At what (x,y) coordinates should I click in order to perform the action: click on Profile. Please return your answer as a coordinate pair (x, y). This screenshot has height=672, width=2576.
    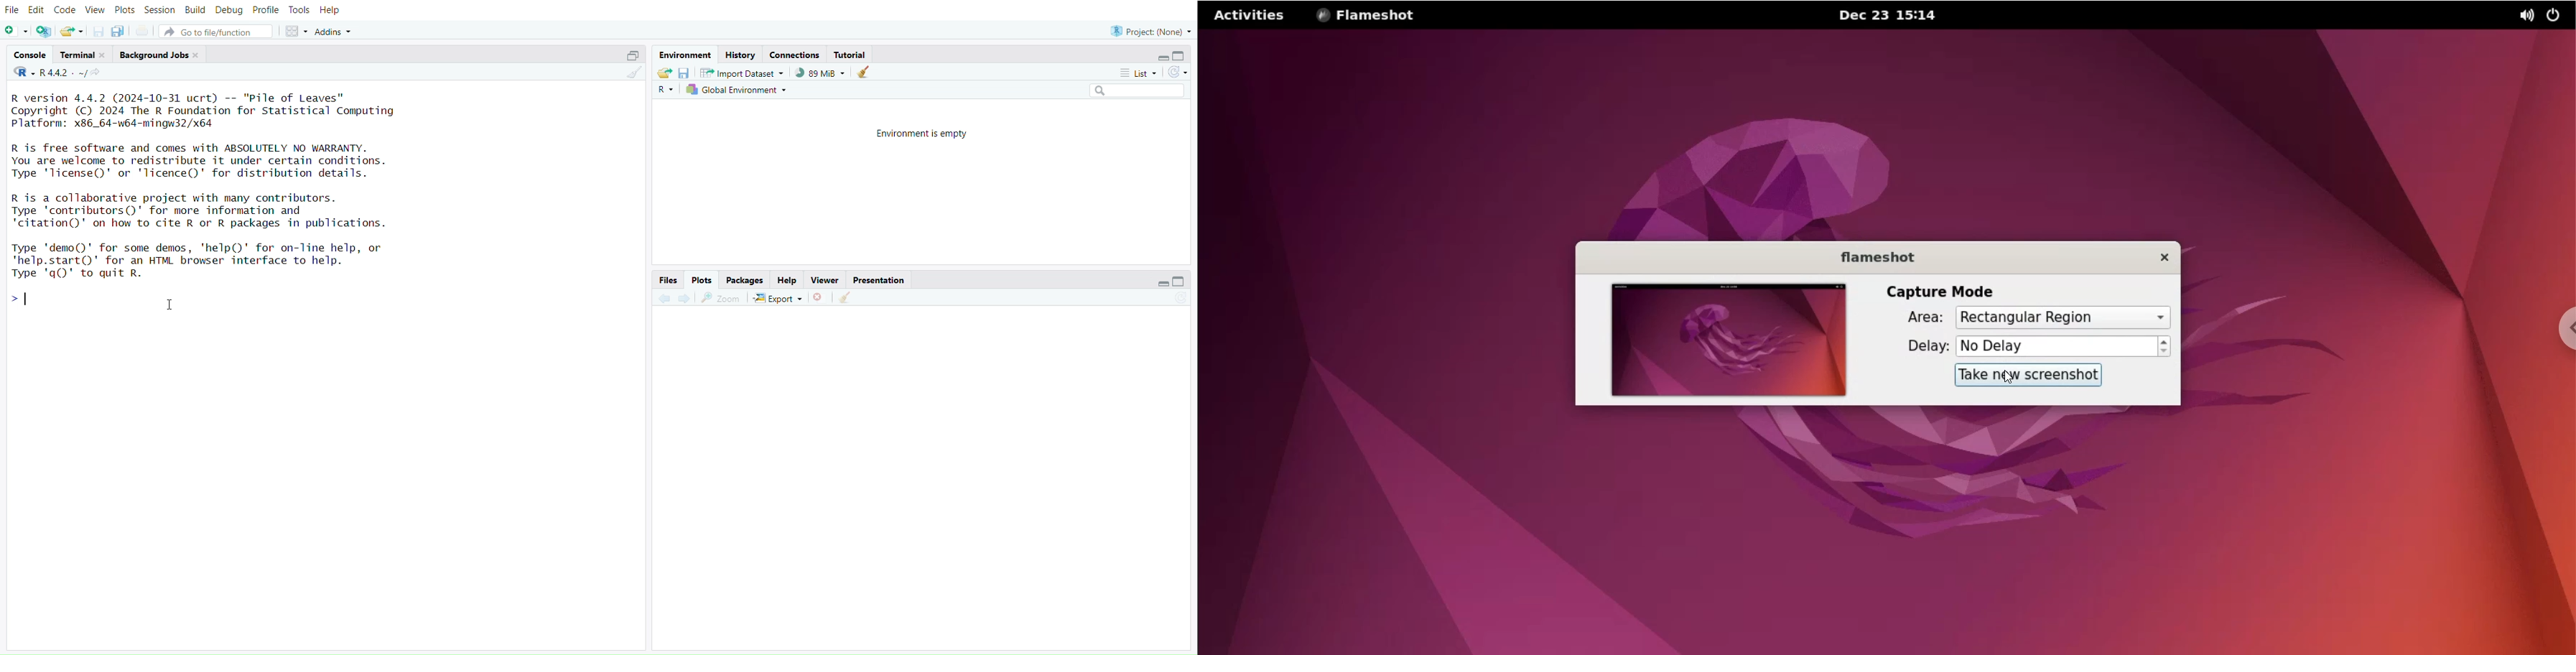
    Looking at the image, I should click on (266, 11).